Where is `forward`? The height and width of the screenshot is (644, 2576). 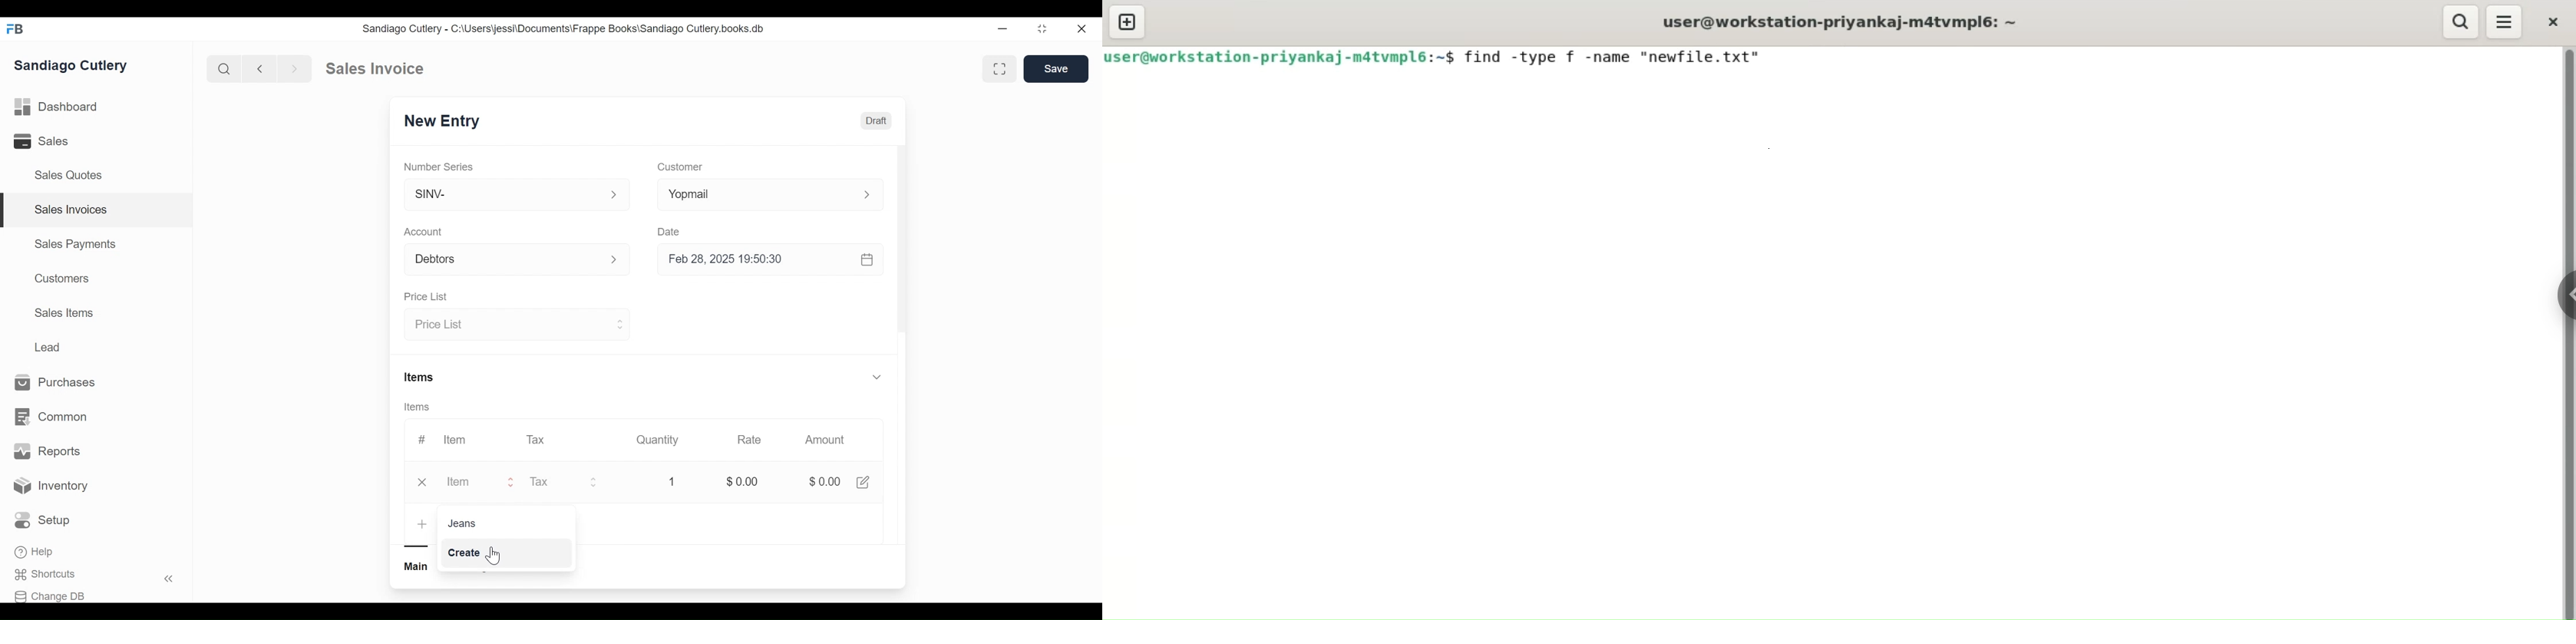 forward is located at coordinates (295, 68).